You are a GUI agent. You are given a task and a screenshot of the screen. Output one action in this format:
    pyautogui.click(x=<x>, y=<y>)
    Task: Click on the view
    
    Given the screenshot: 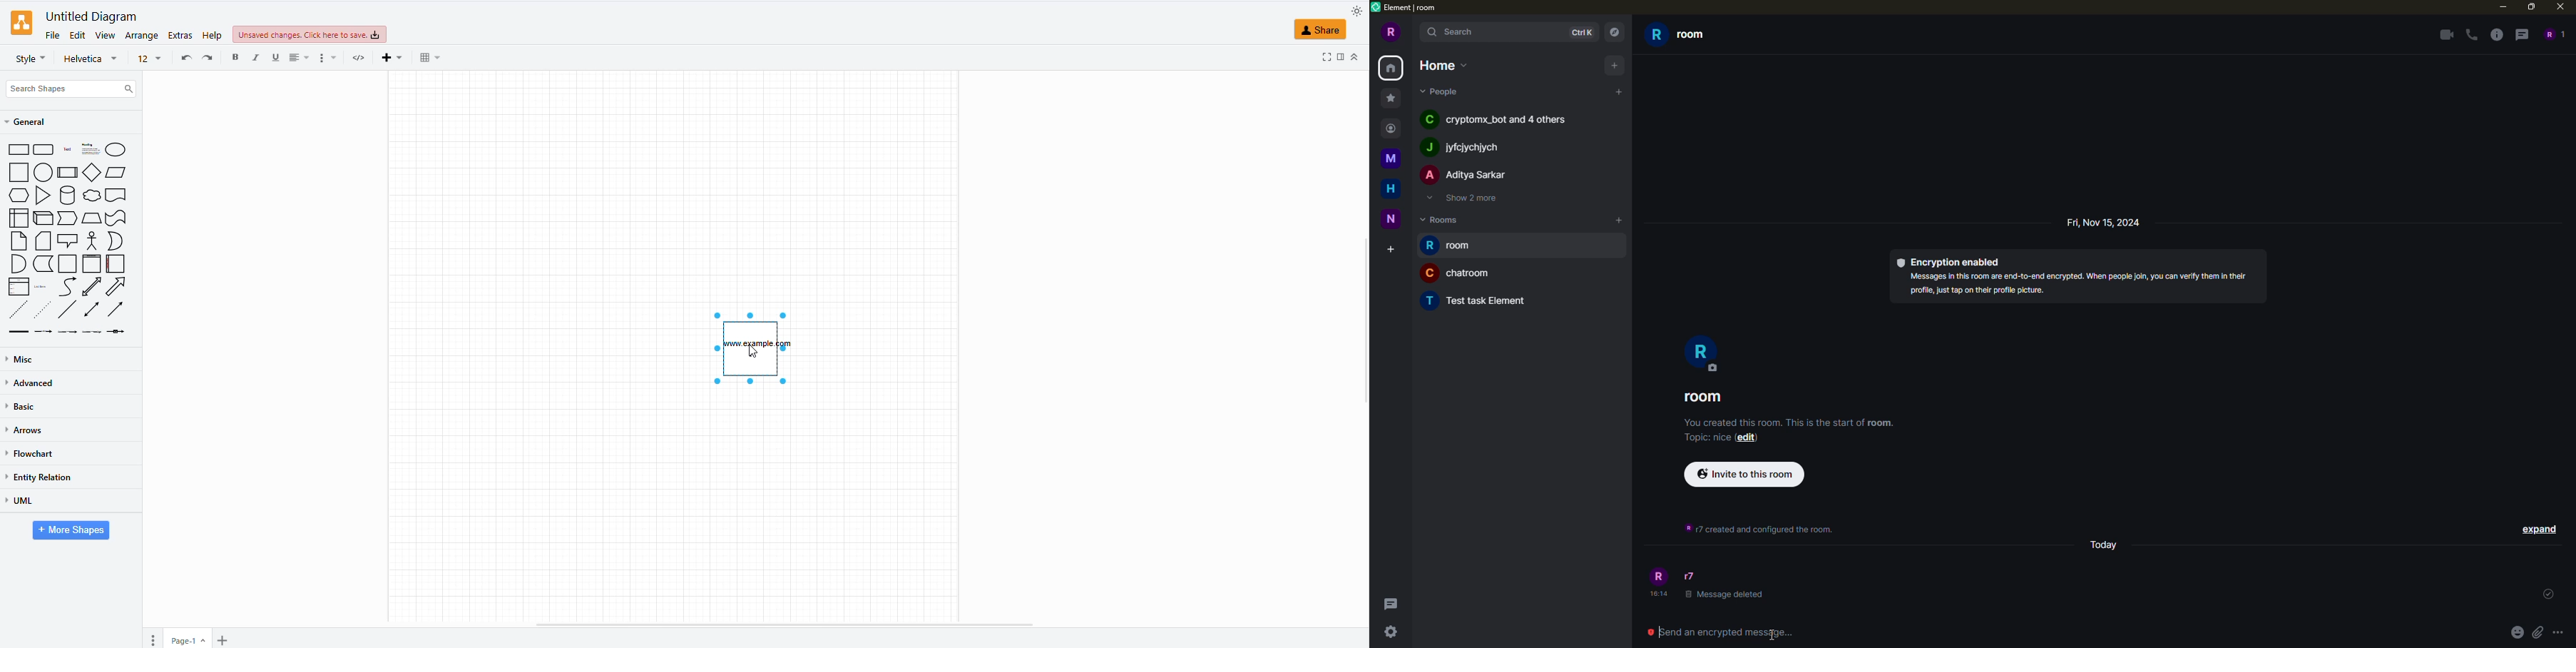 What is the action you would take?
    pyautogui.click(x=105, y=36)
    